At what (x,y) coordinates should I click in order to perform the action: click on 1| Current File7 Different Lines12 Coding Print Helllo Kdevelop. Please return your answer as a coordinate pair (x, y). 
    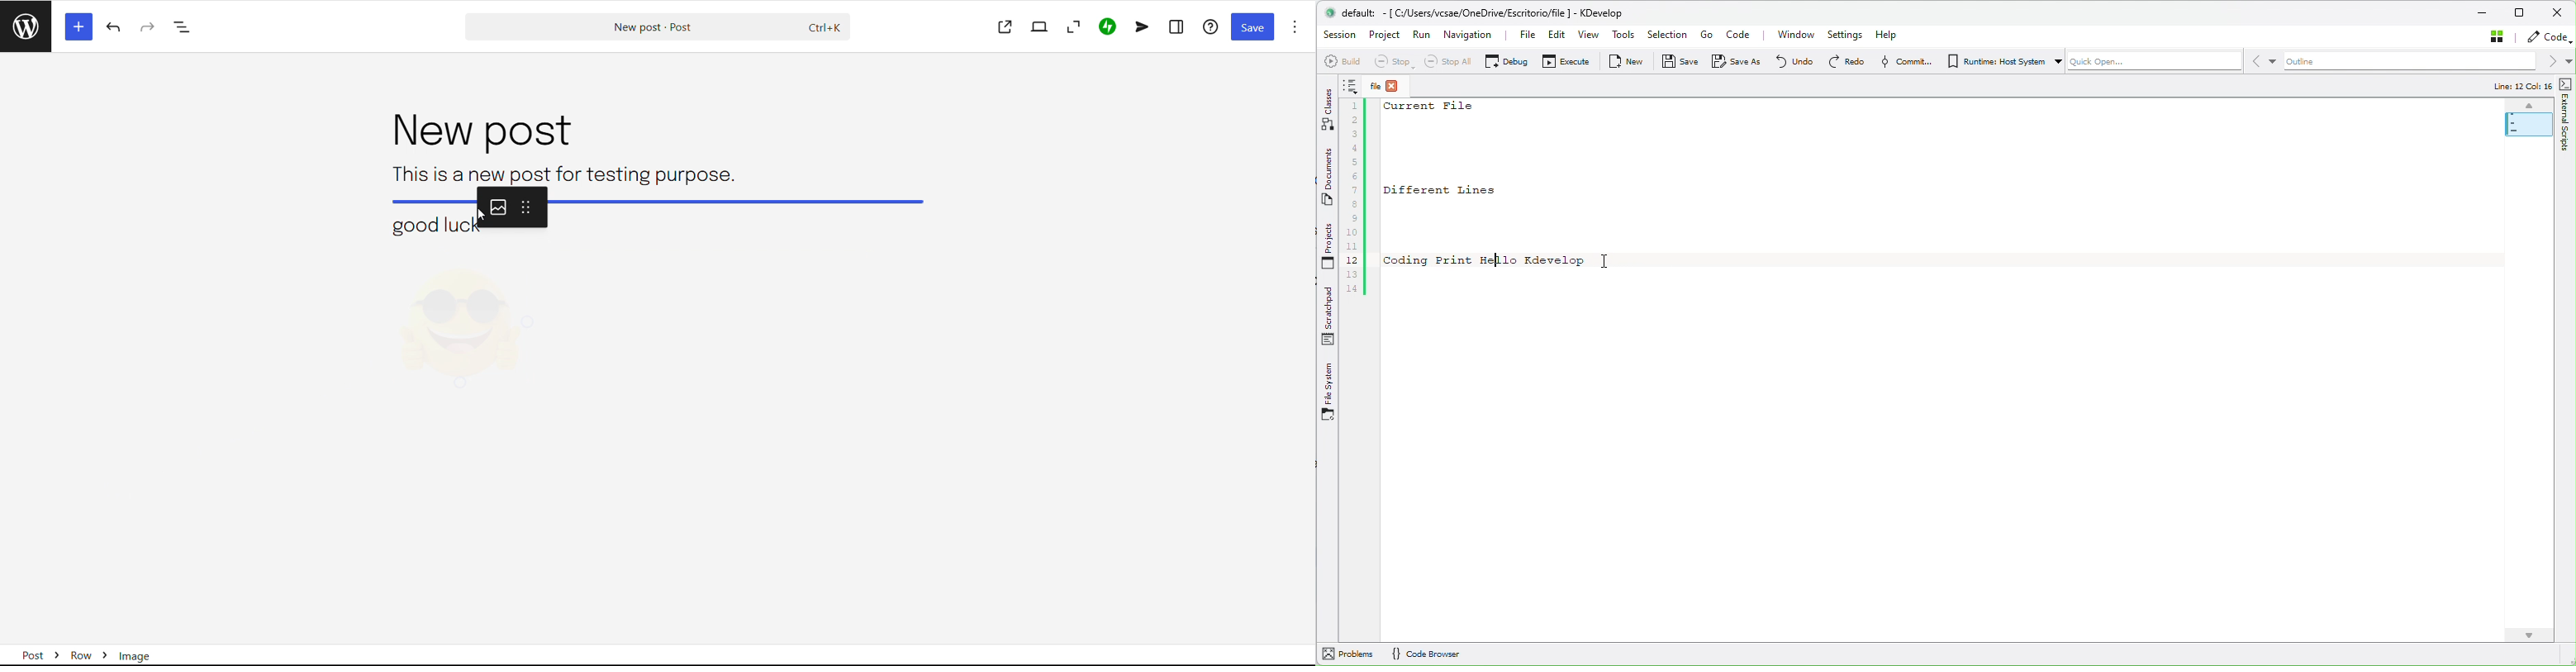
    Looking at the image, I should click on (1468, 202).